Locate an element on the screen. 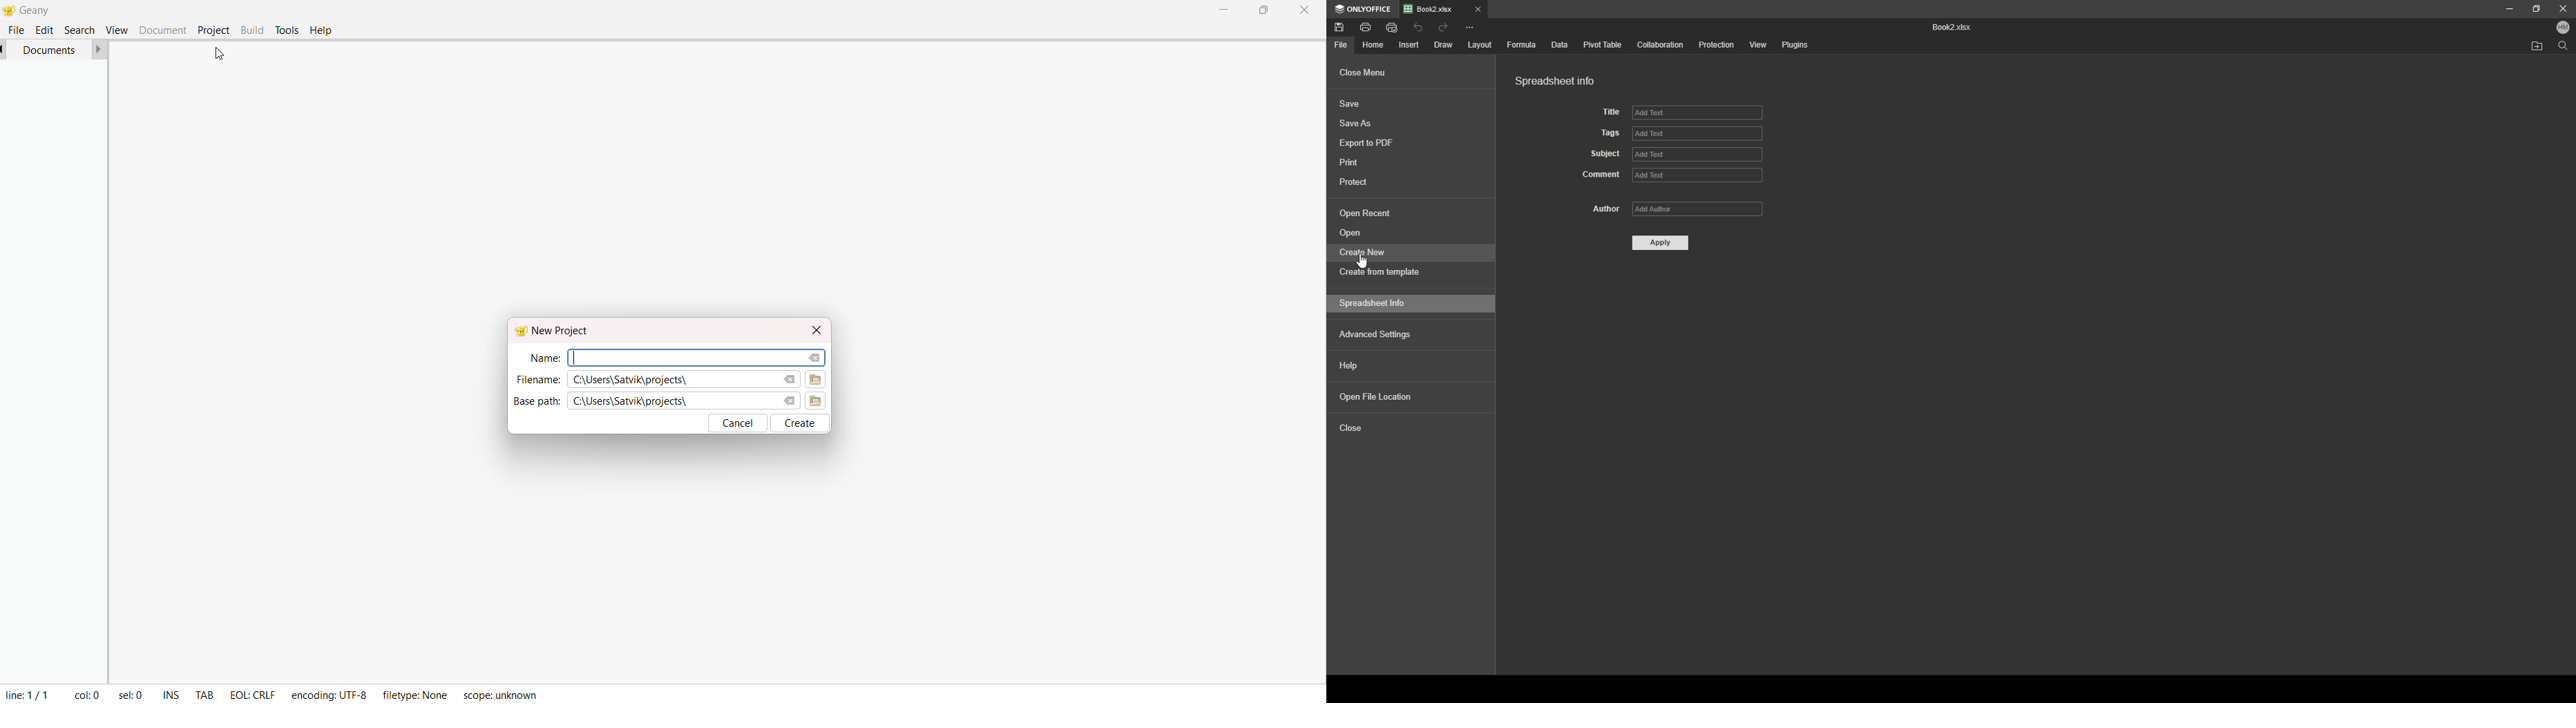 The height and width of the screenshot is (728, 2576). tab is located at coordinates (205, 696).